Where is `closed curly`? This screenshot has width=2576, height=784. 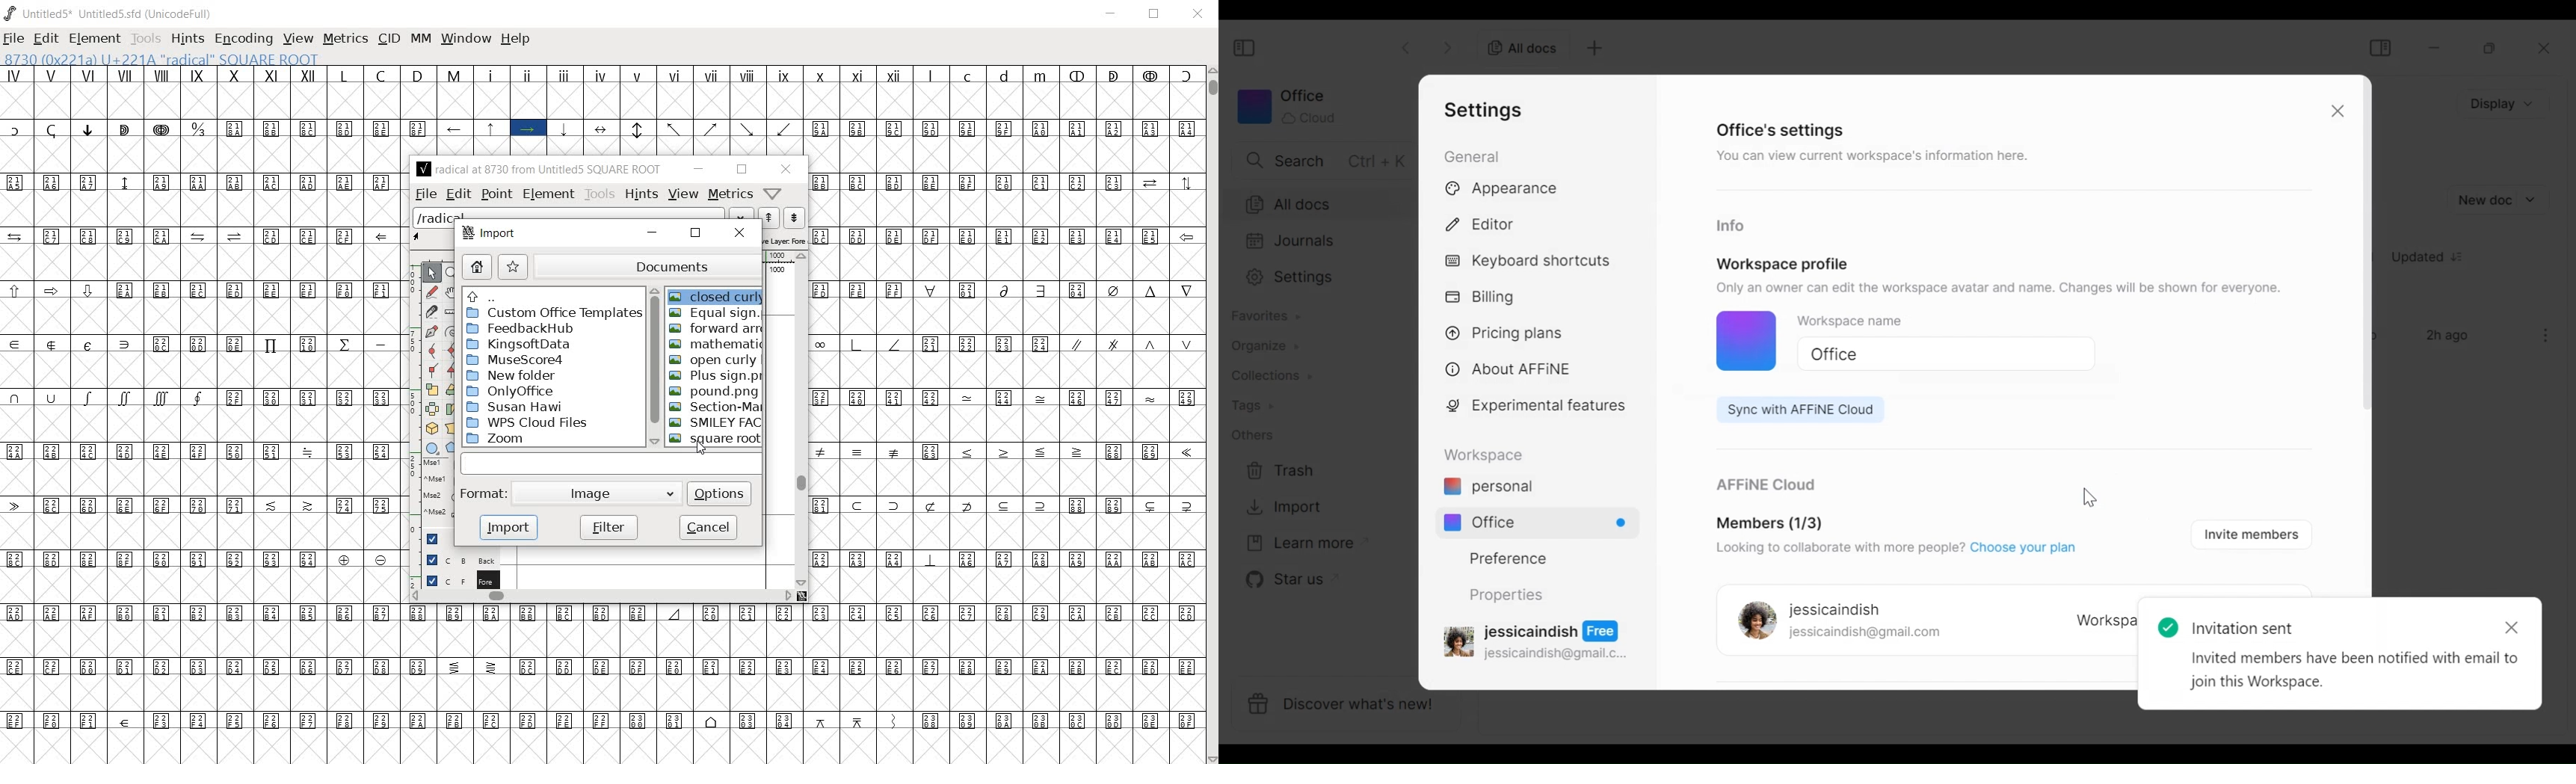 closed curly is located at coordinates (718, 296).